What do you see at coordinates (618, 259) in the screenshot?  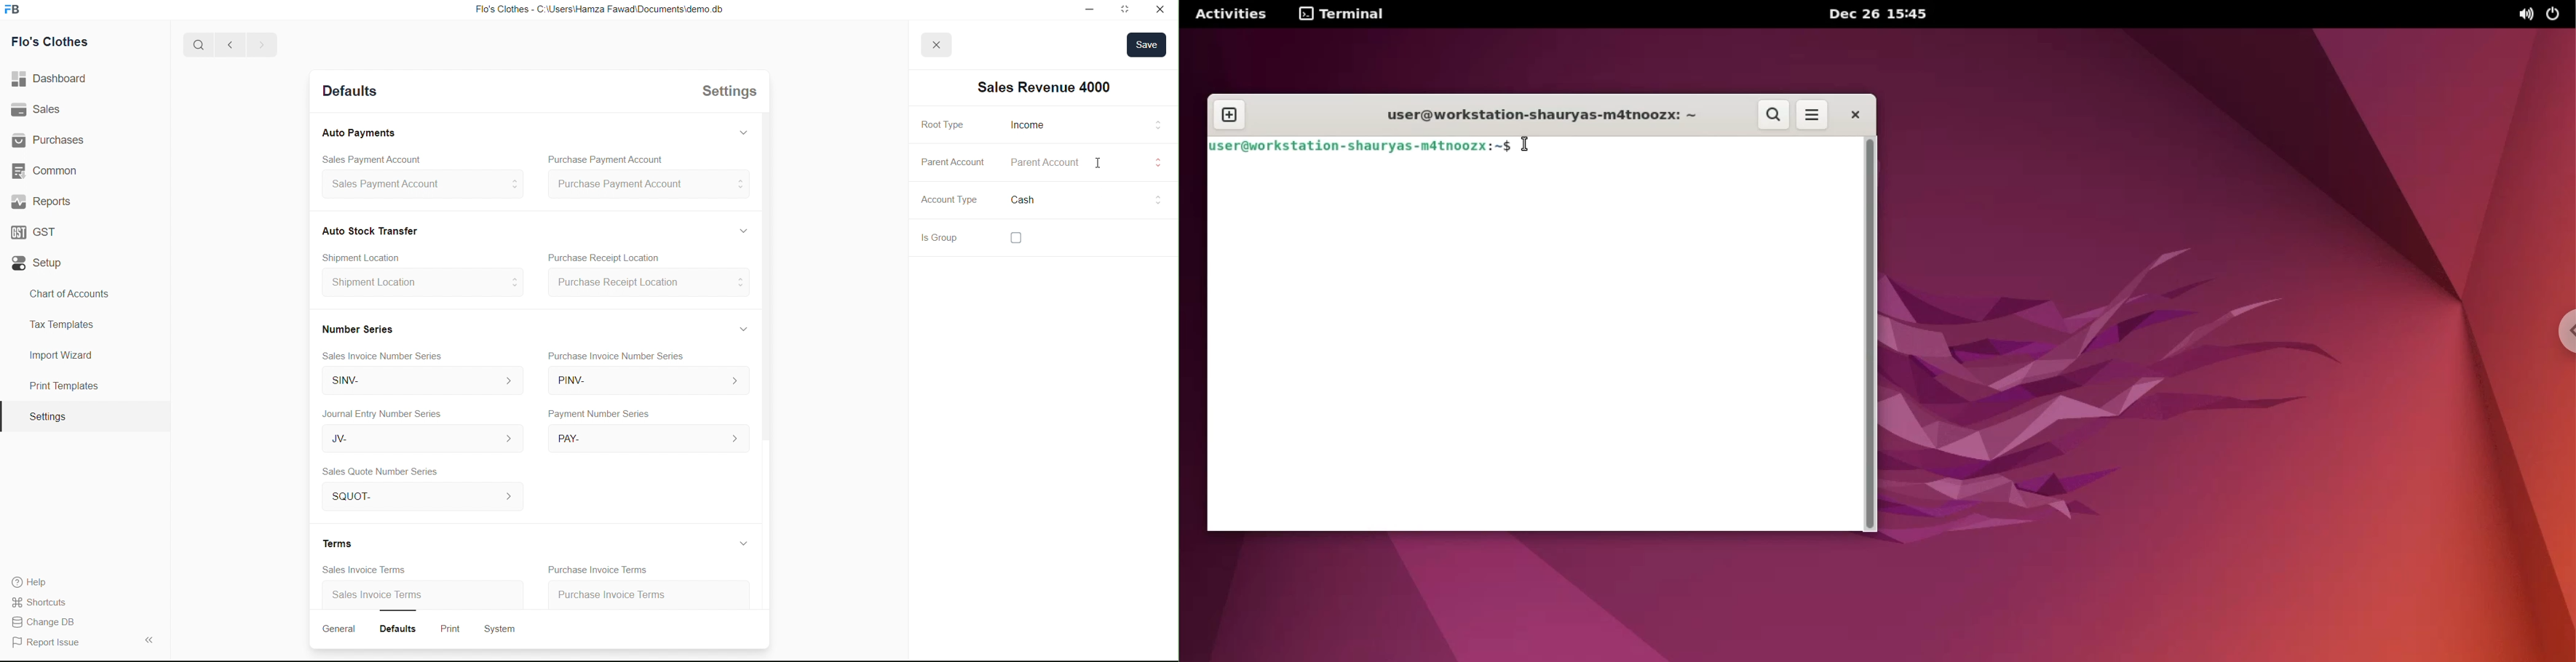 I see `Purchase Receipt Location` at bounding box center [618, 259].